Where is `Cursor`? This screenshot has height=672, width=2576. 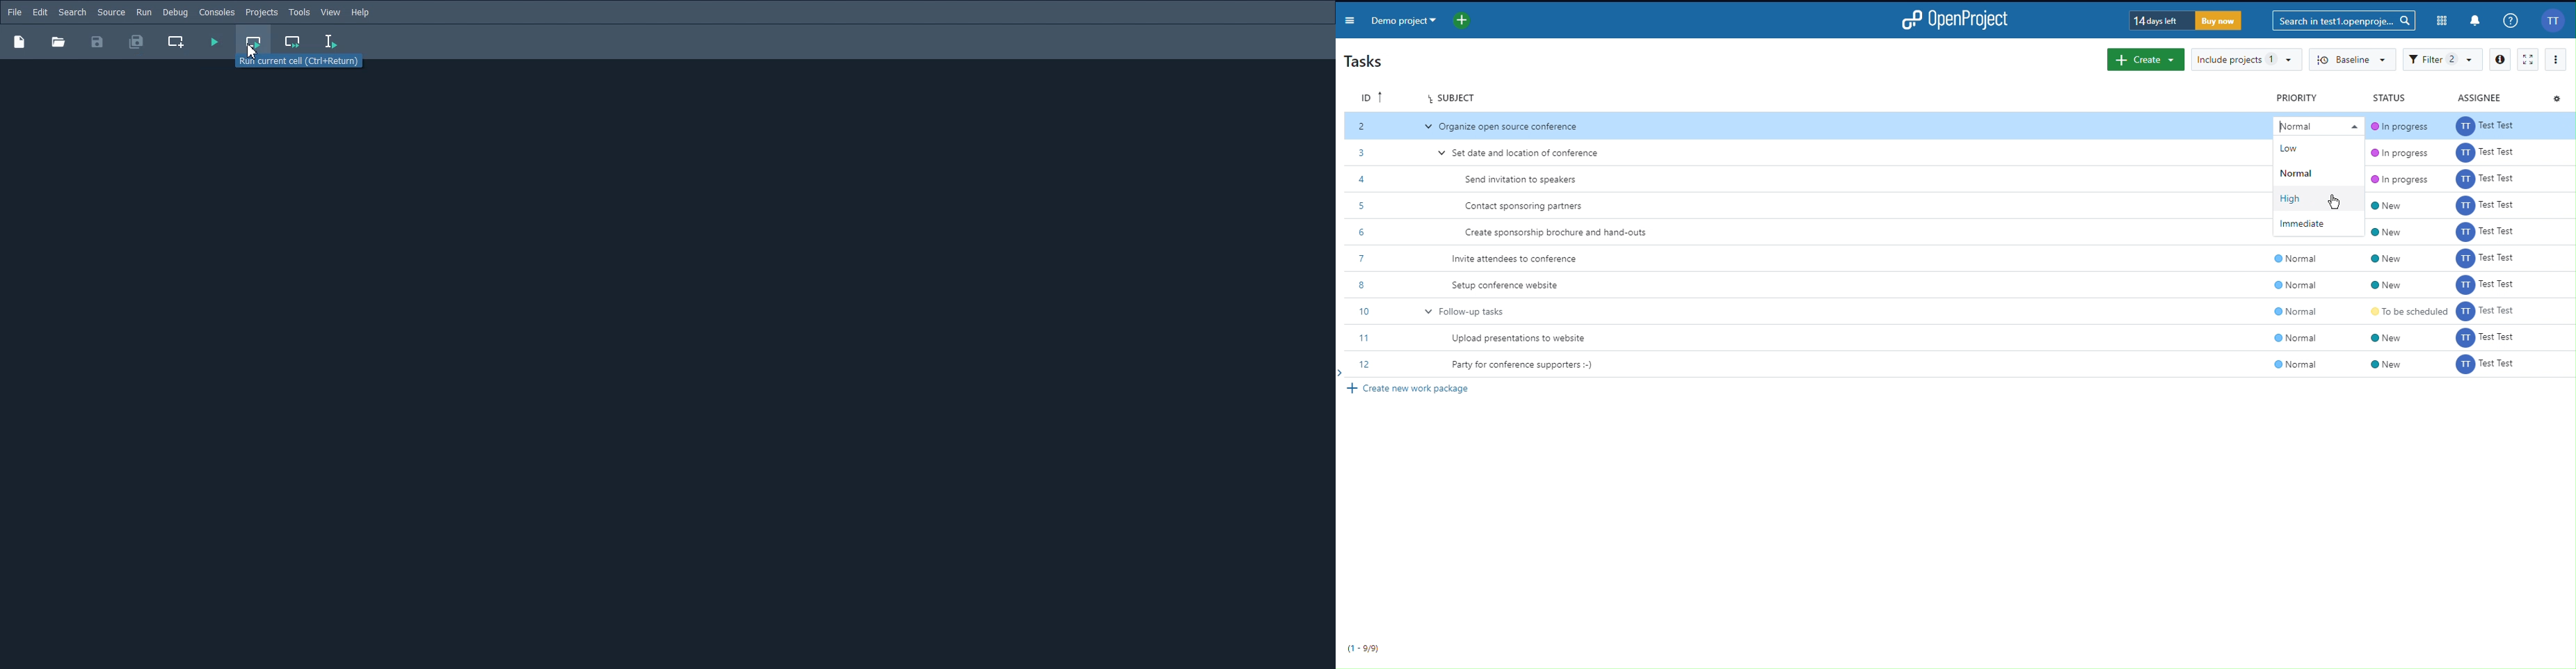 Cursor is located at coordinates (252, 51).